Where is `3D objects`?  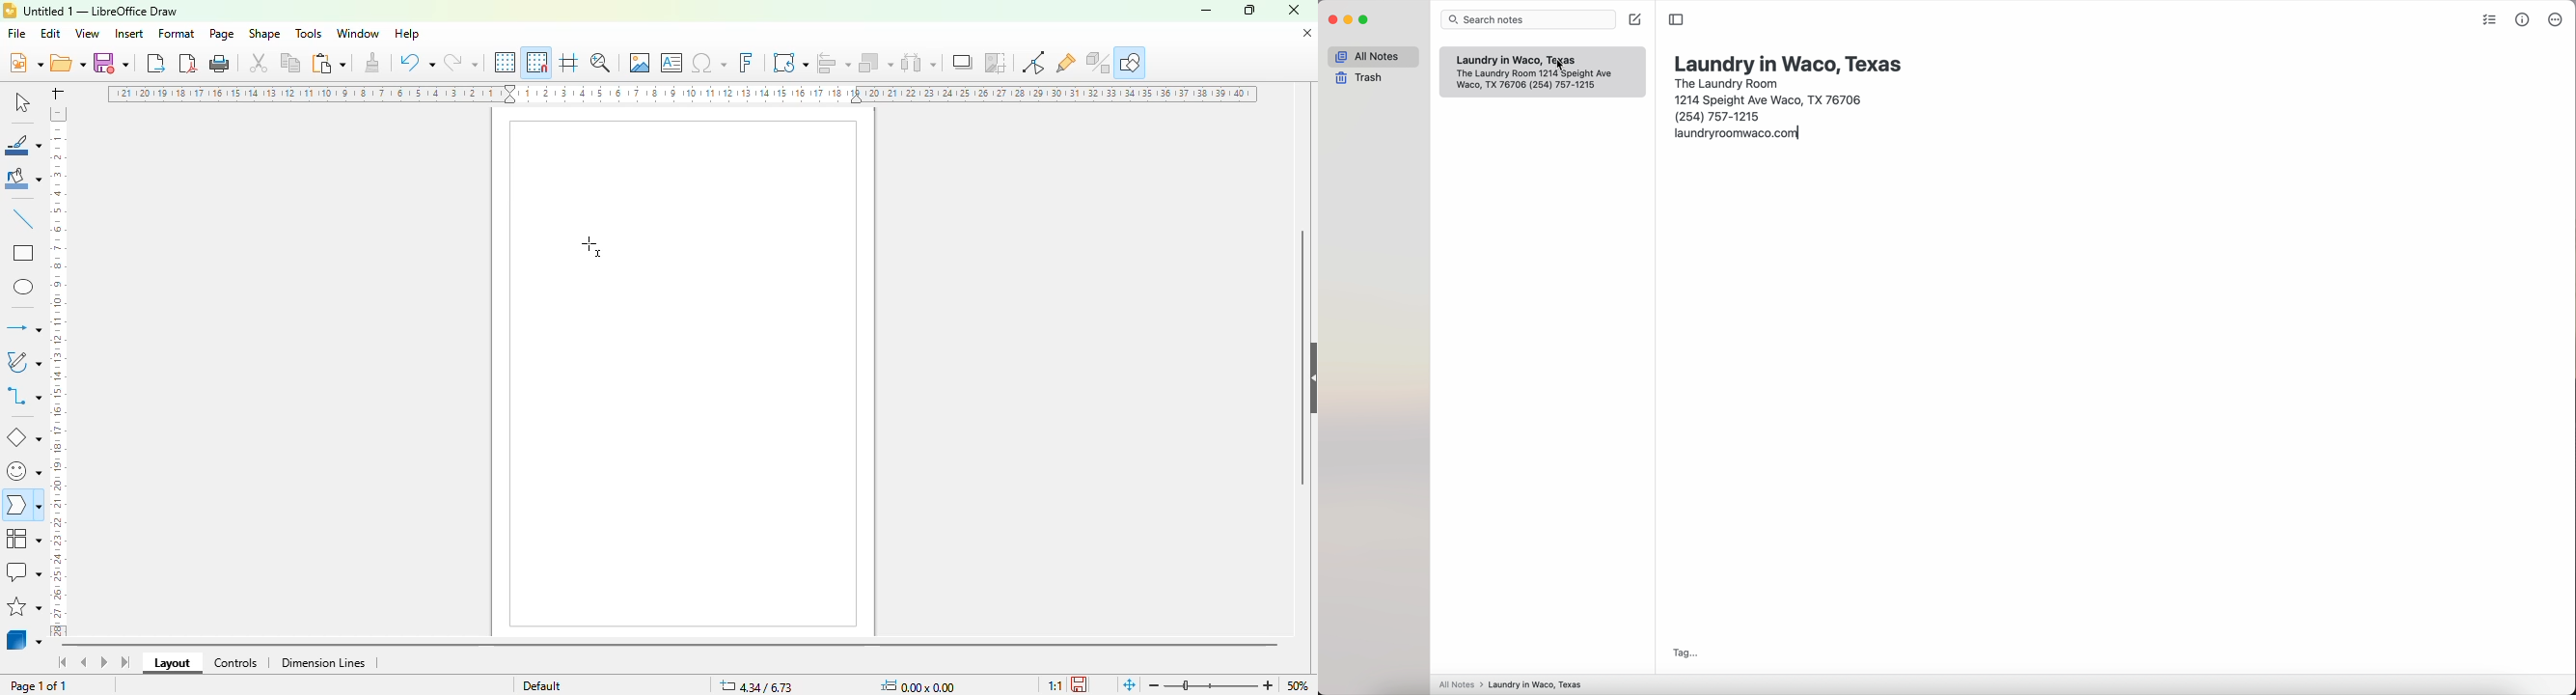 3D objects is located at coordinates (24, 638).